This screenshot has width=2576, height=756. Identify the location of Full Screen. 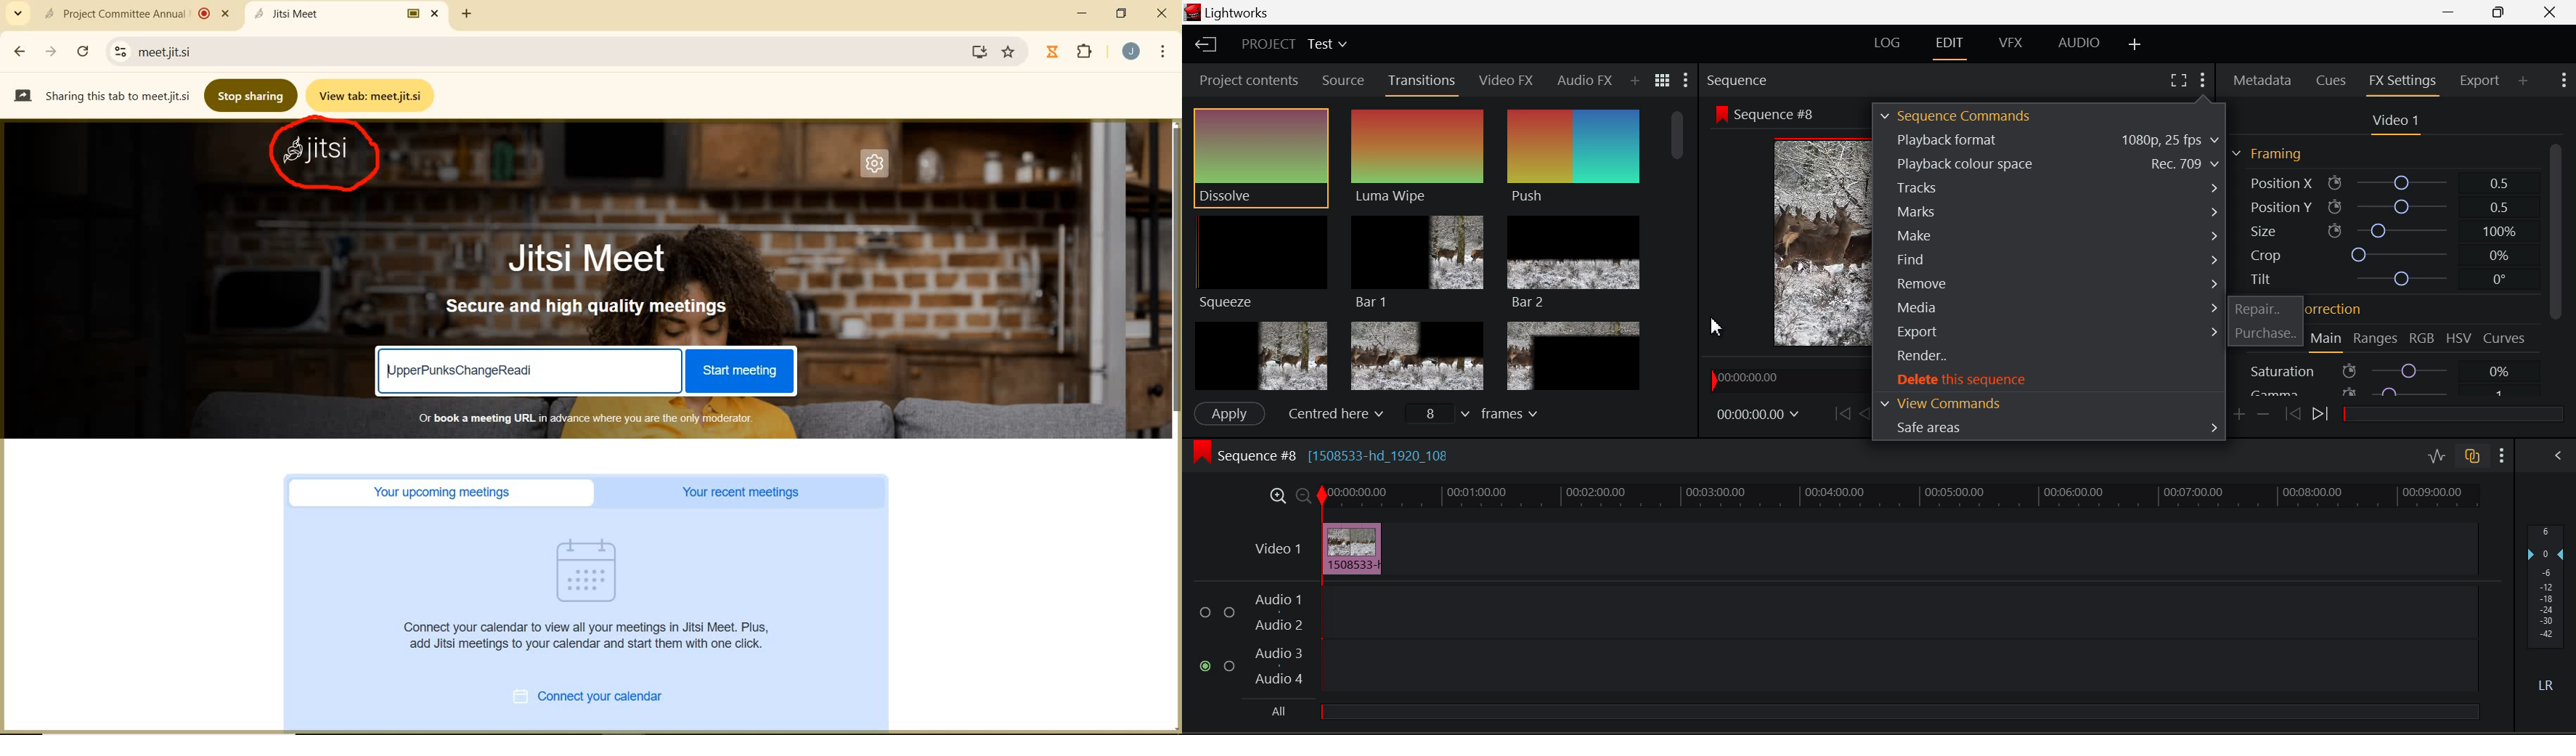
(2178, 81).